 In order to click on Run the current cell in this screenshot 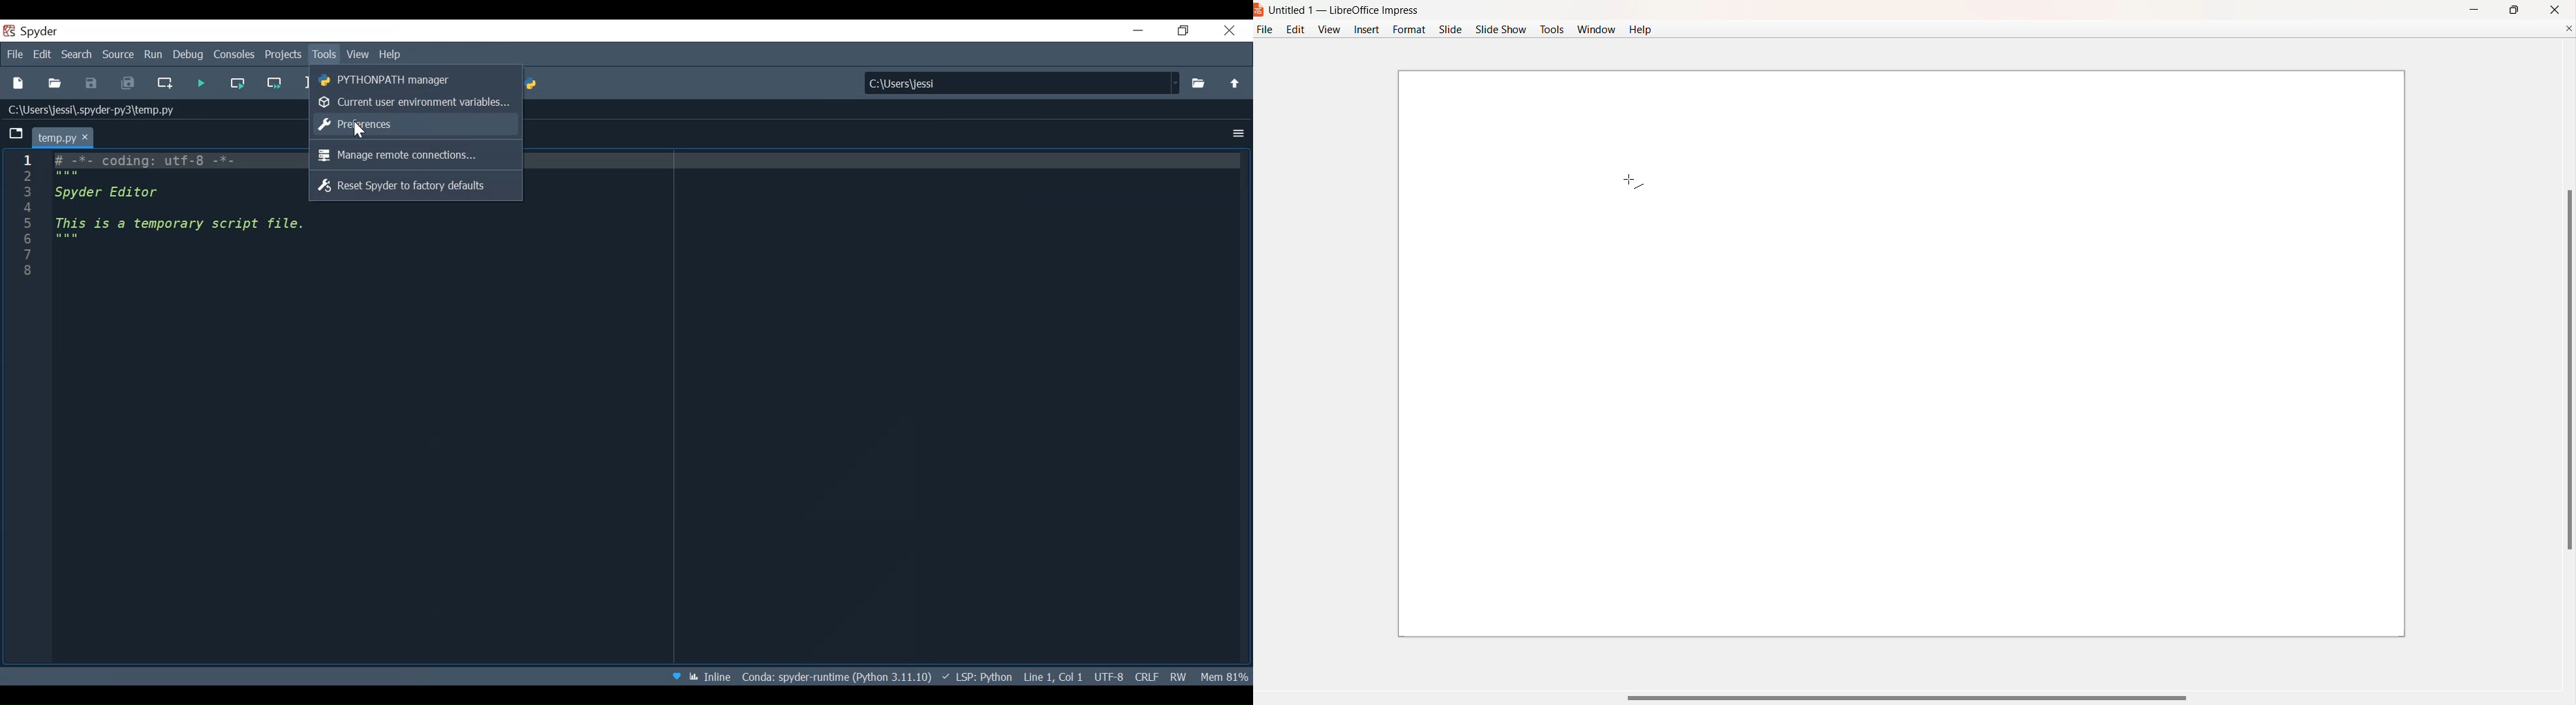, I will do `click(237, 84)`.